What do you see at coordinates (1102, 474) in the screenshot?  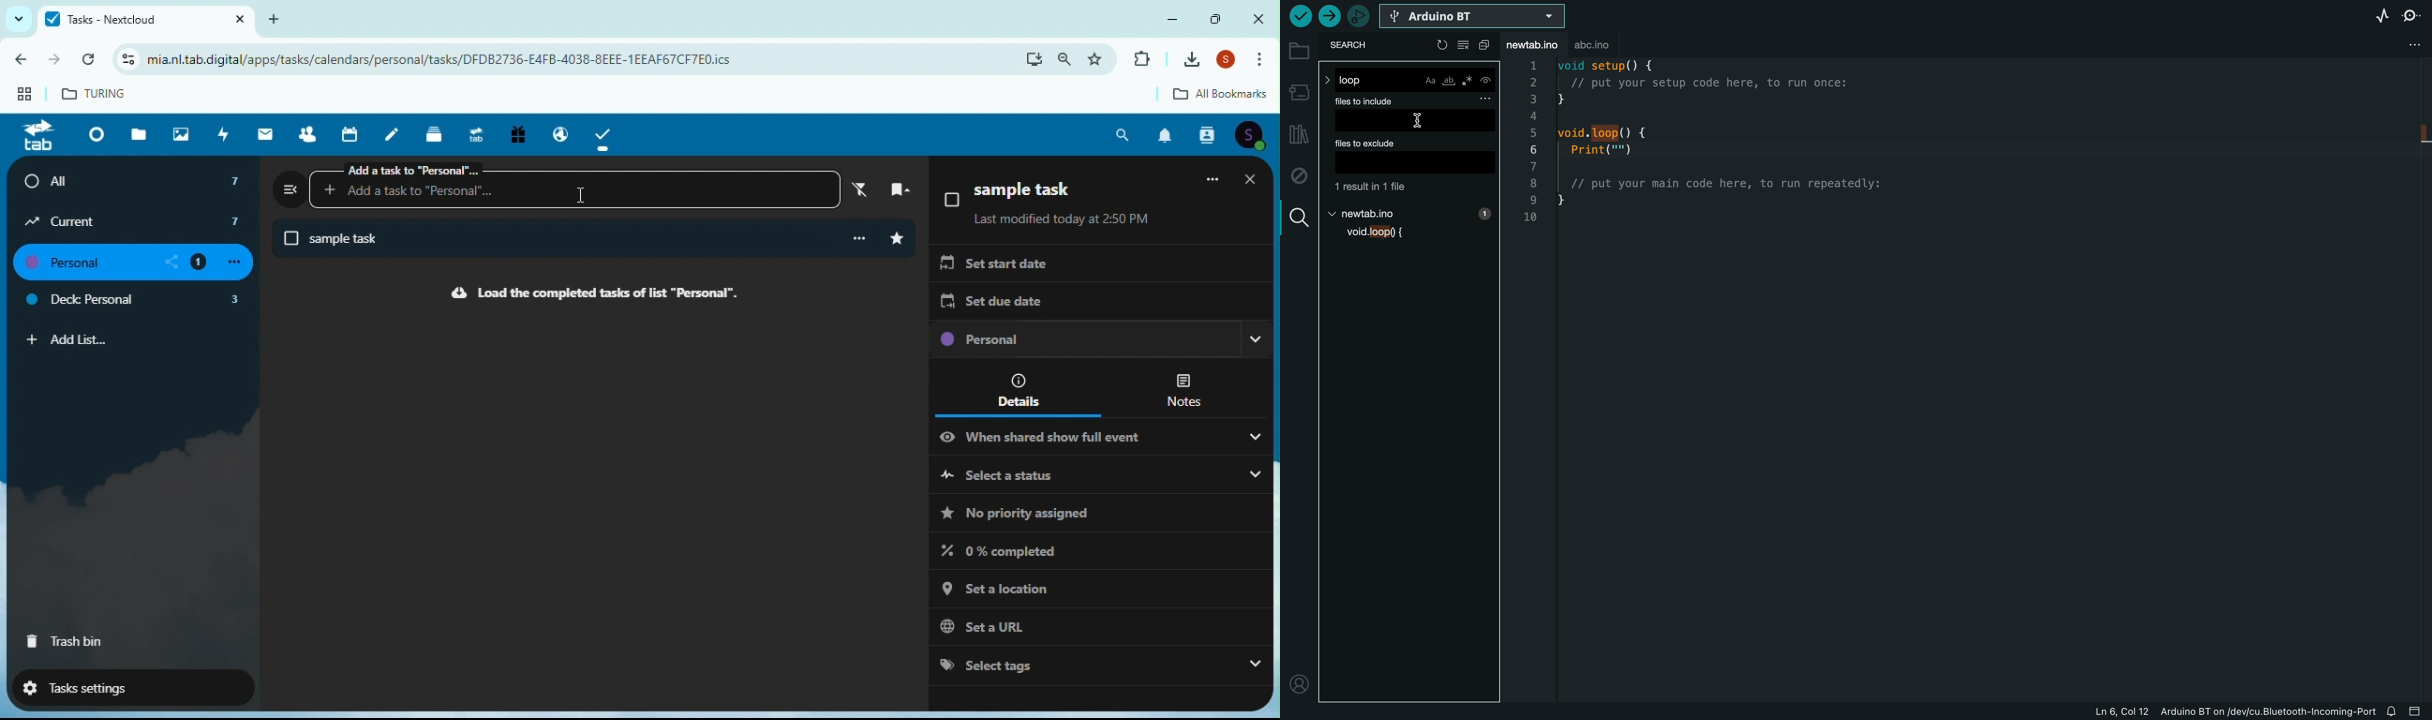 I see `` at bounding box center [1102, 474].